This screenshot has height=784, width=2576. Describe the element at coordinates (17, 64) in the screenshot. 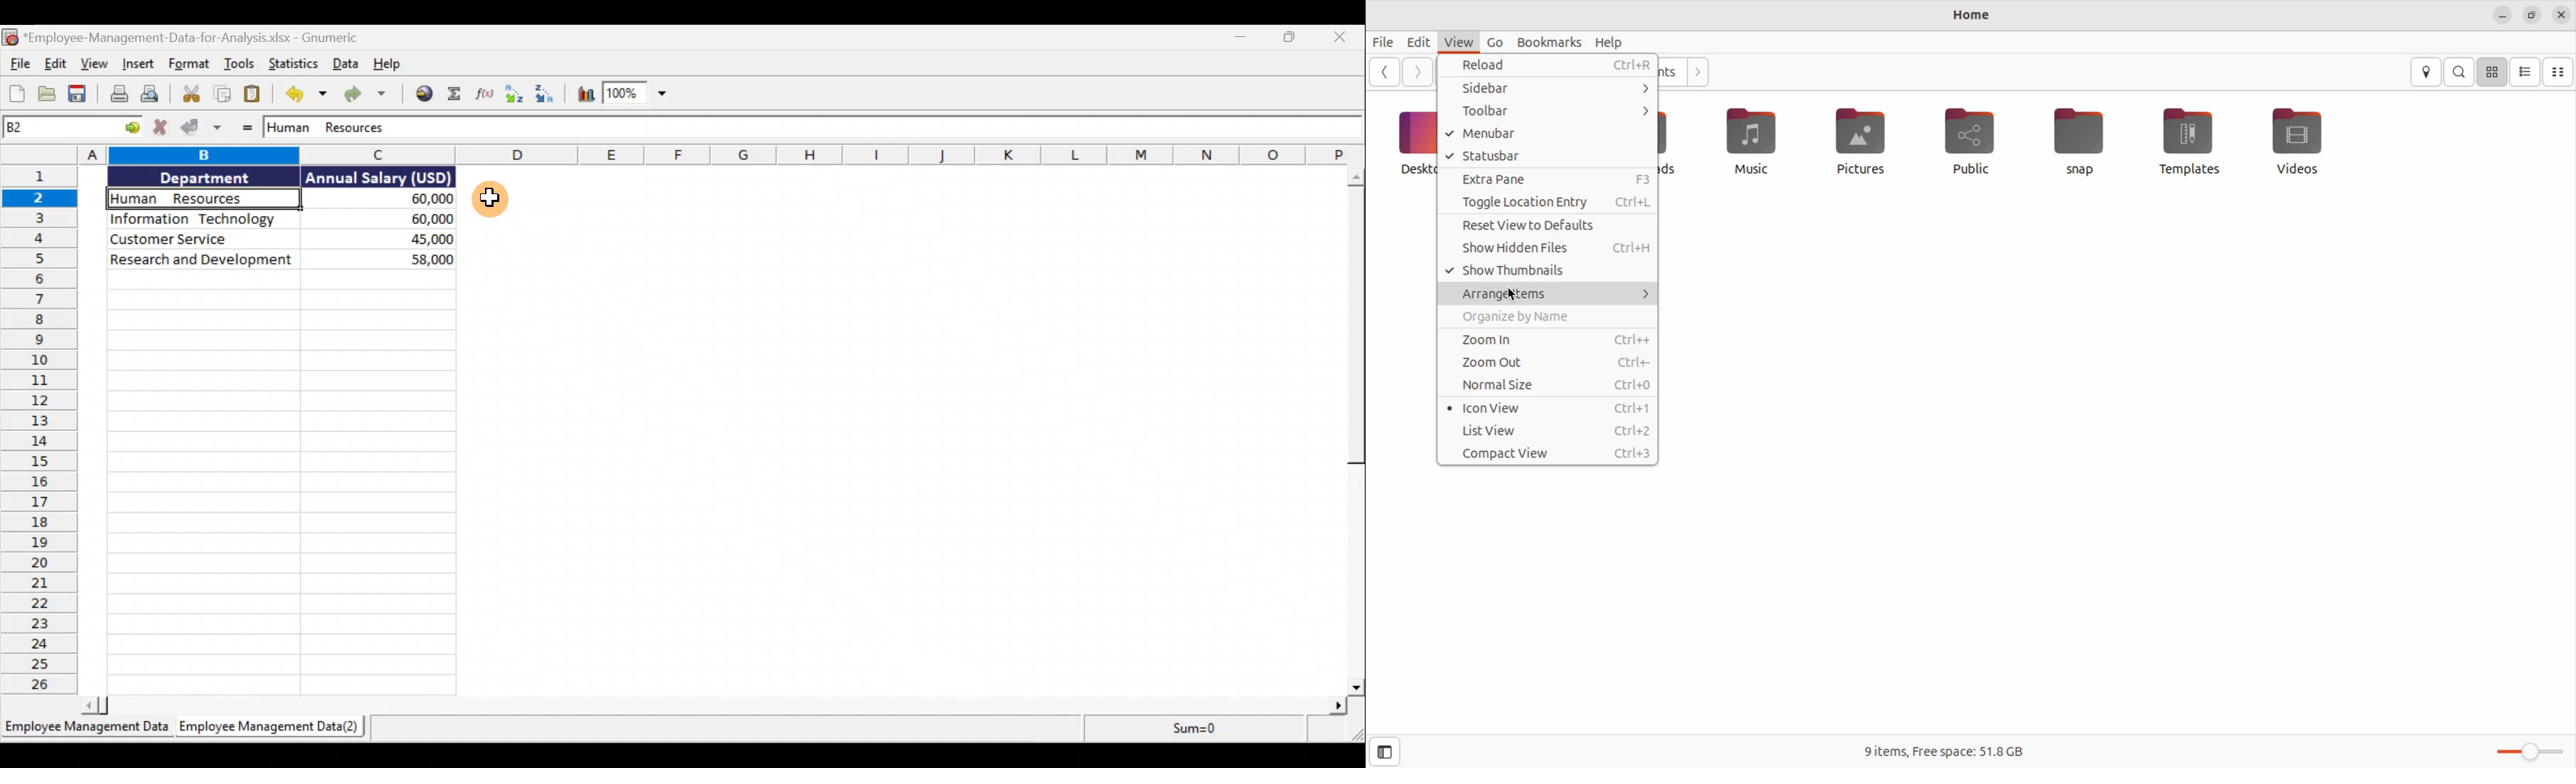

I see `File` at that location.